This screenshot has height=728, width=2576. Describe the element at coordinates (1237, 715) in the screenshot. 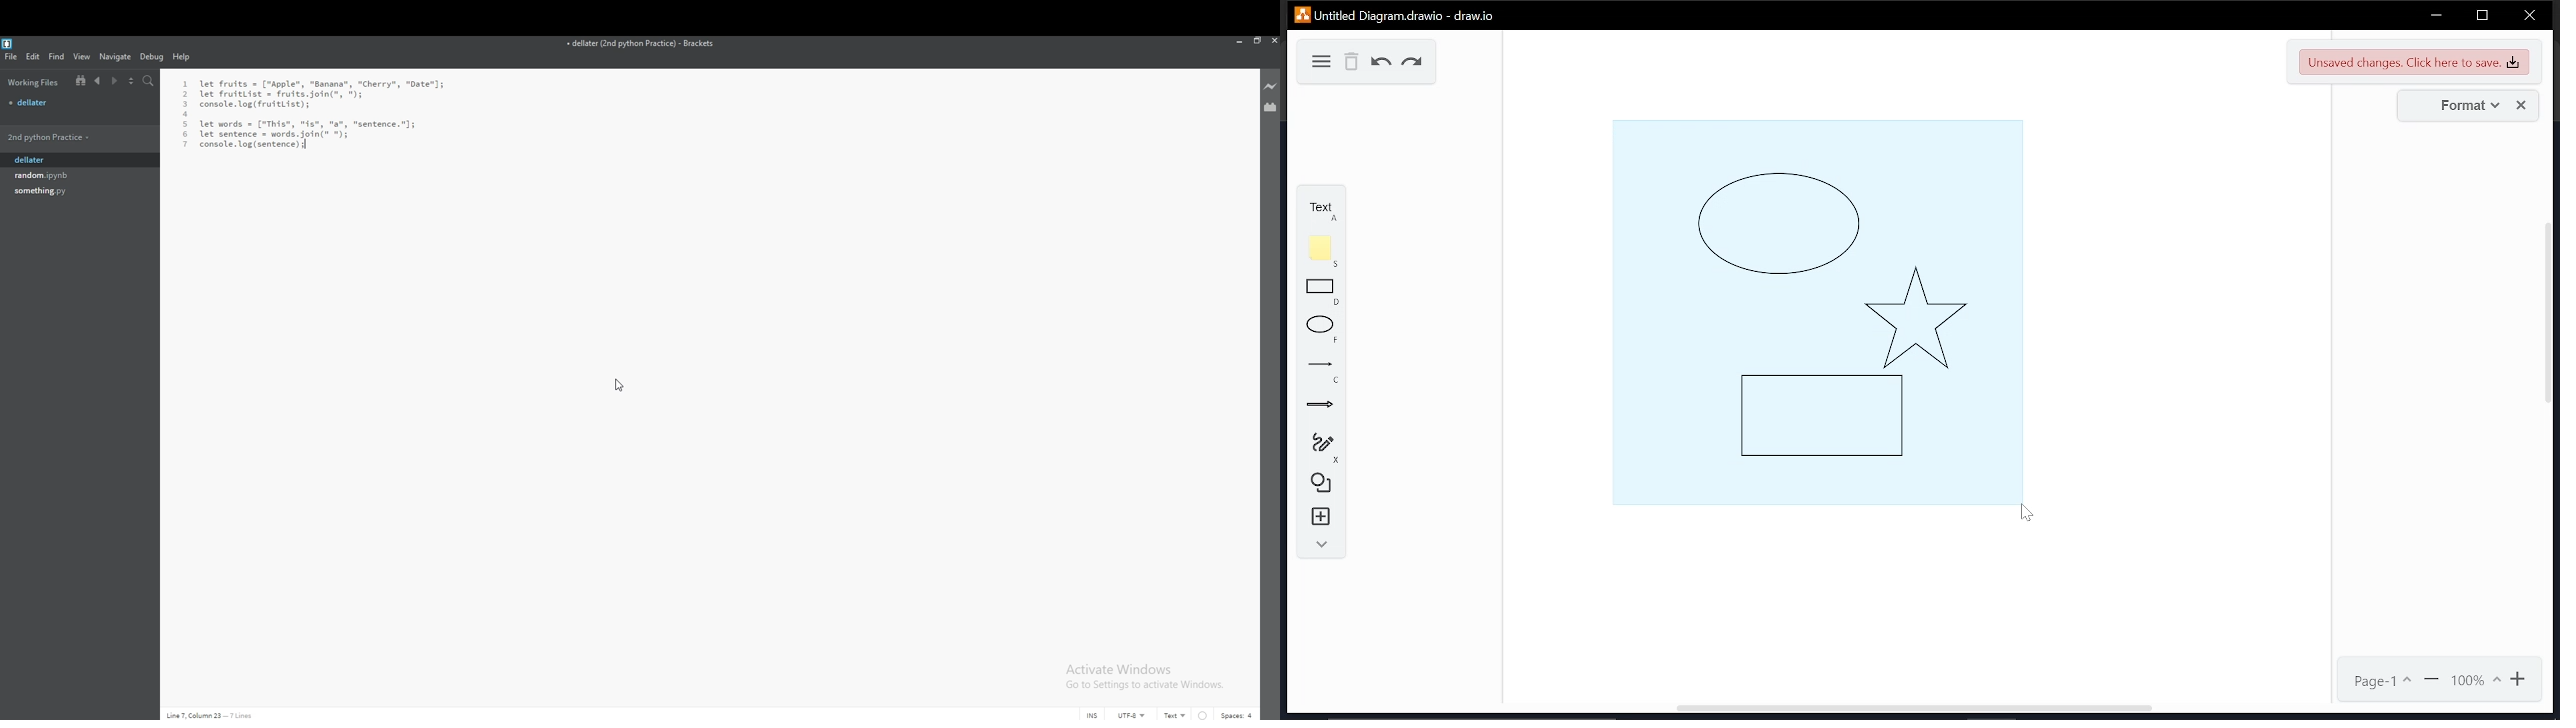

I see `spaces` at that location.